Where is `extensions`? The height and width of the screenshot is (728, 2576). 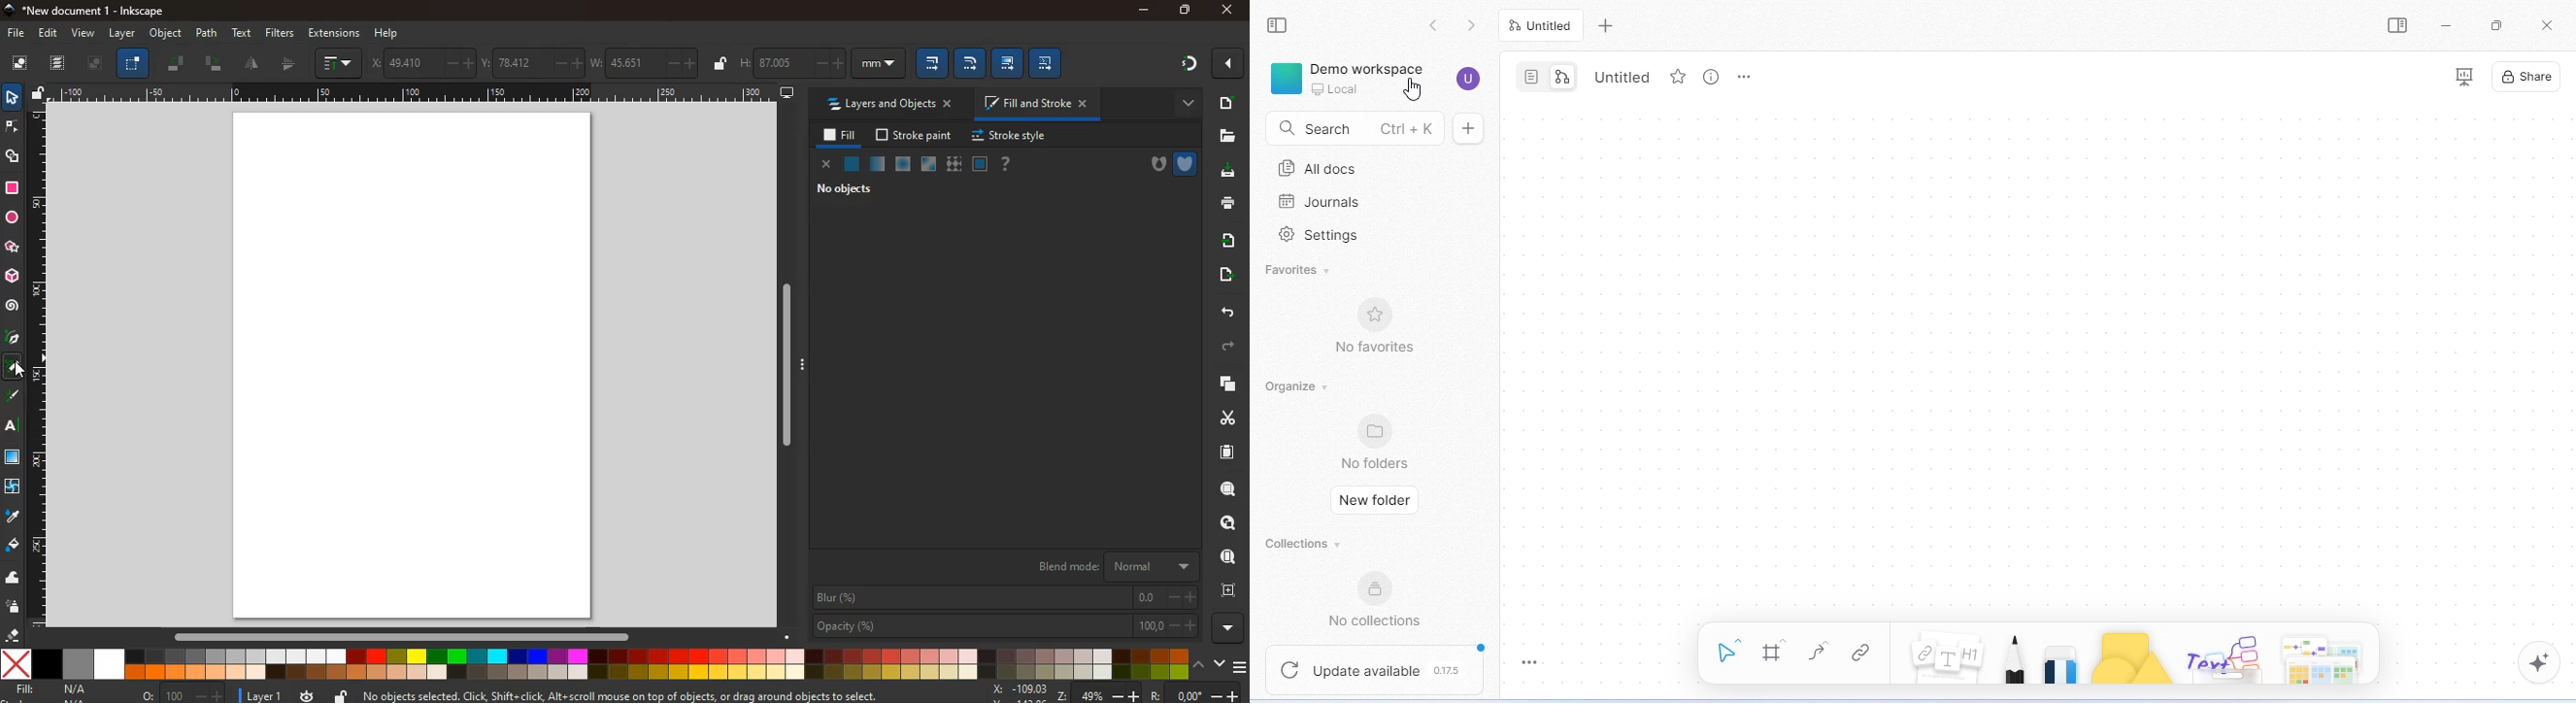
extensions is located at coordinates (334, 33).